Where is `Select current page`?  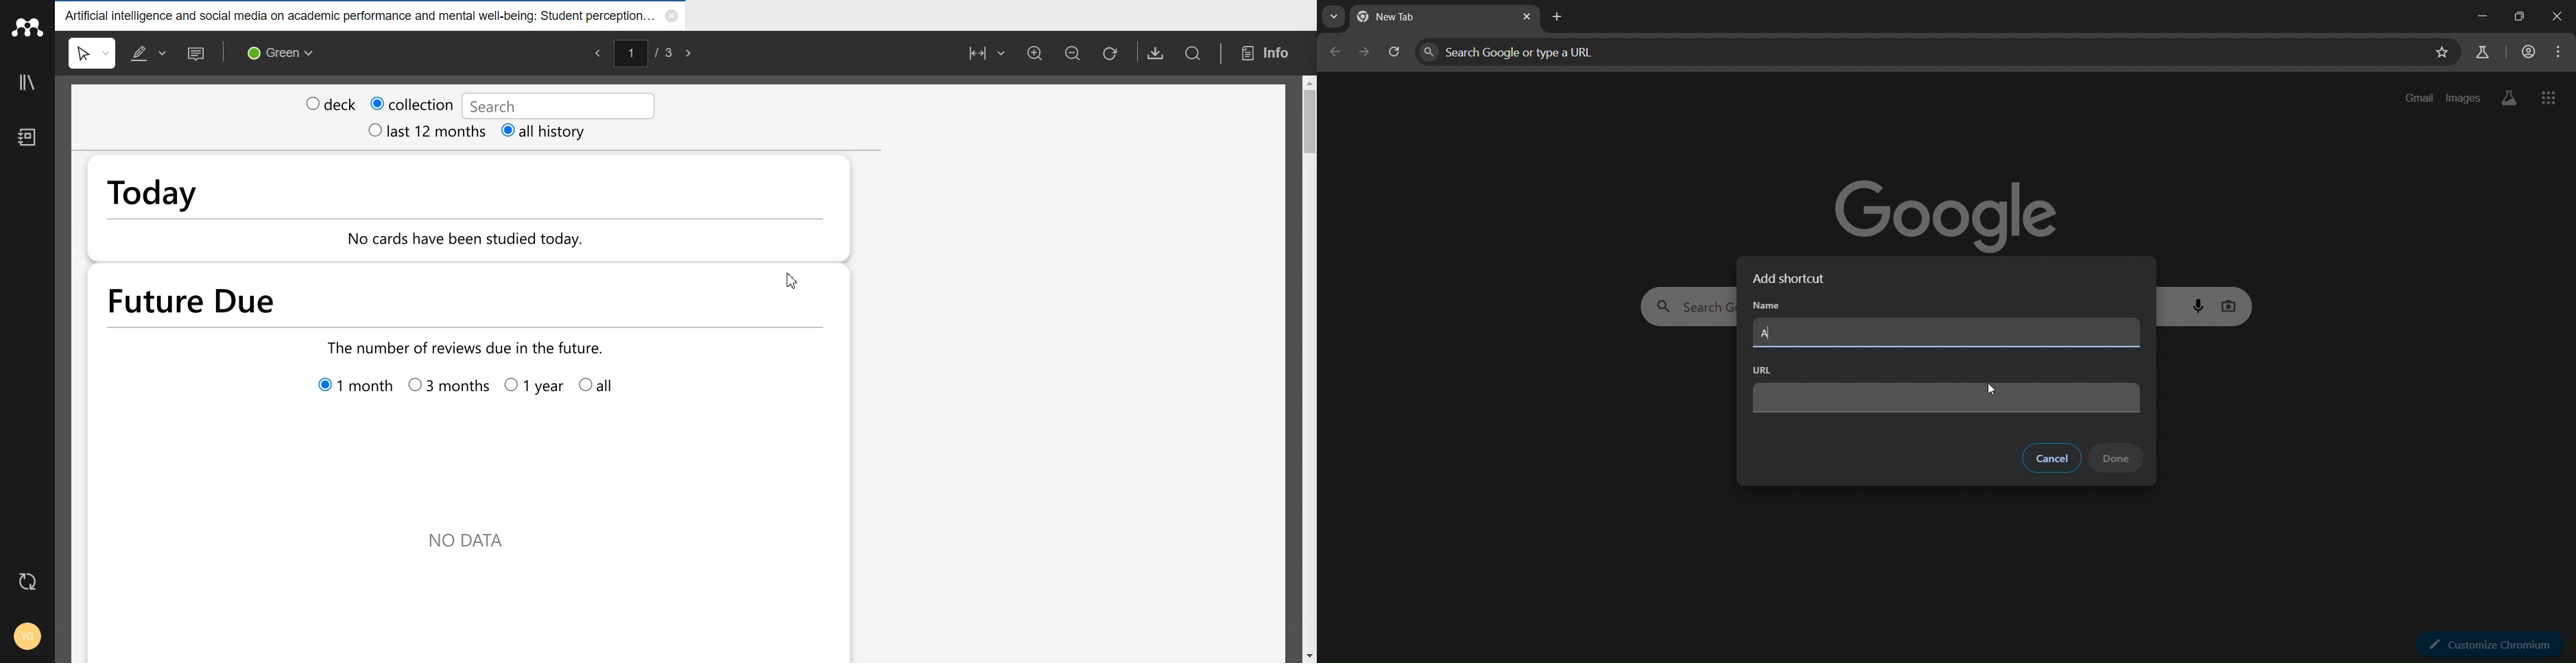 Select current page is located at coordinates (645, 51).